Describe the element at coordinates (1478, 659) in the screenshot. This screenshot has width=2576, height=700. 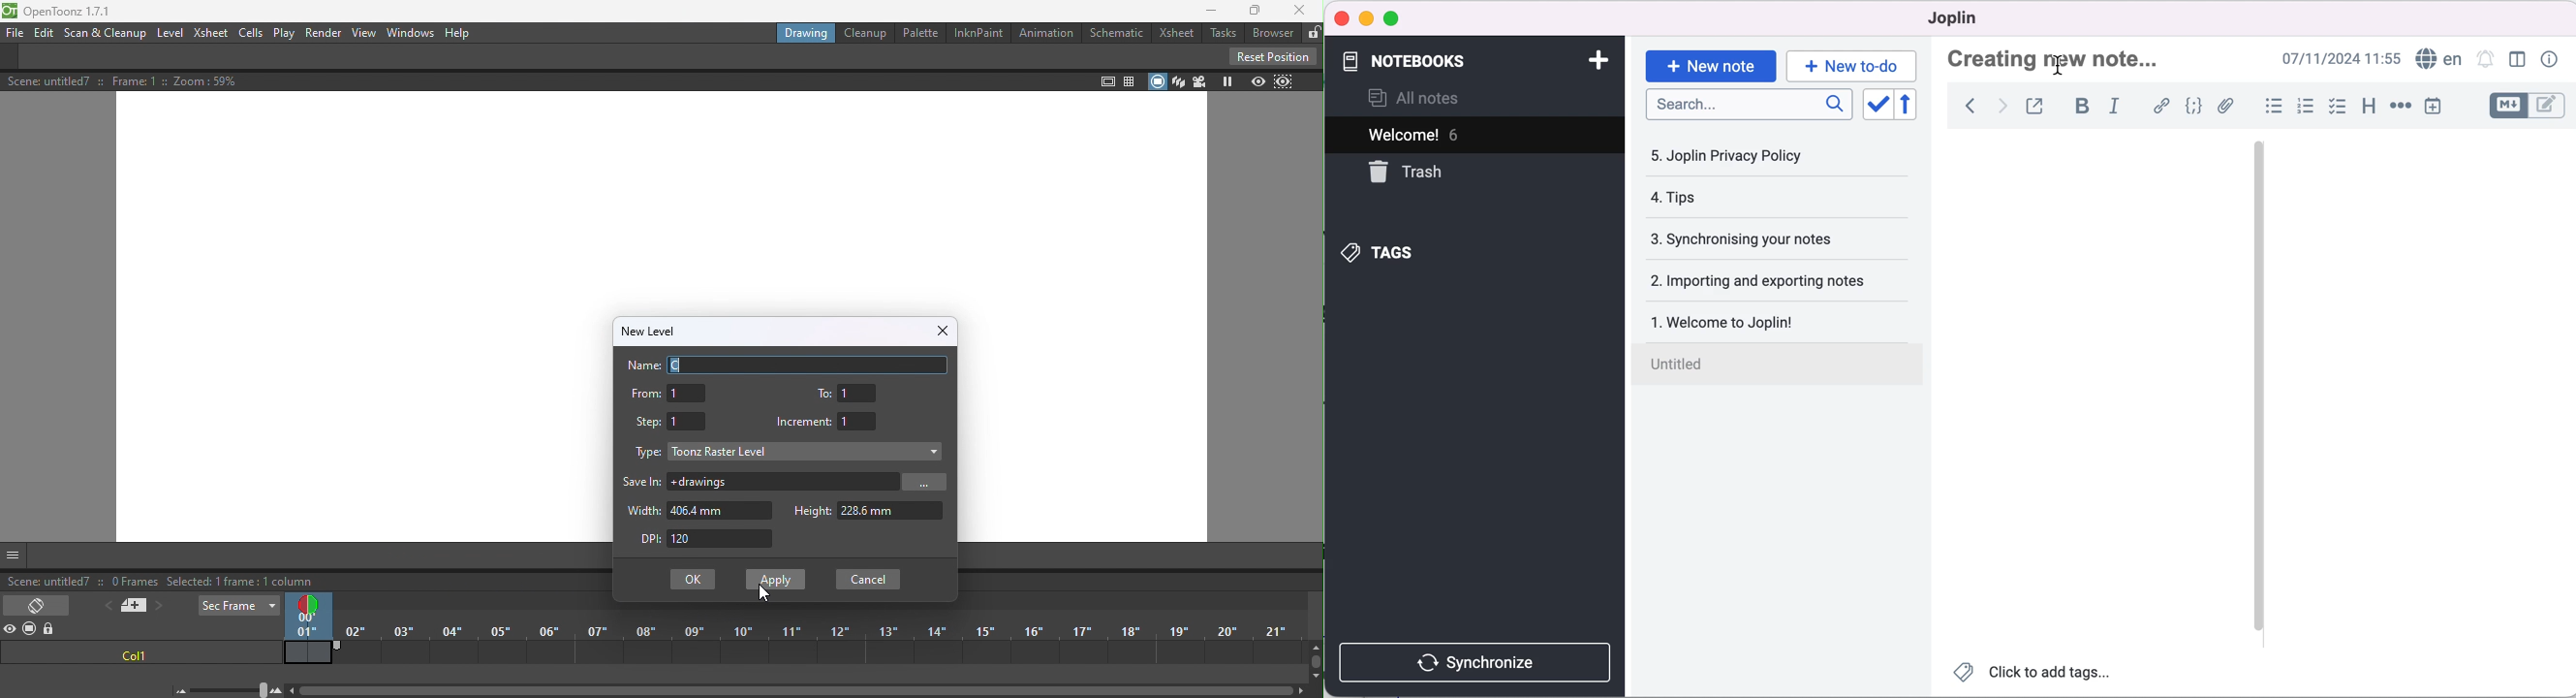
I see `synchronize` at that location.